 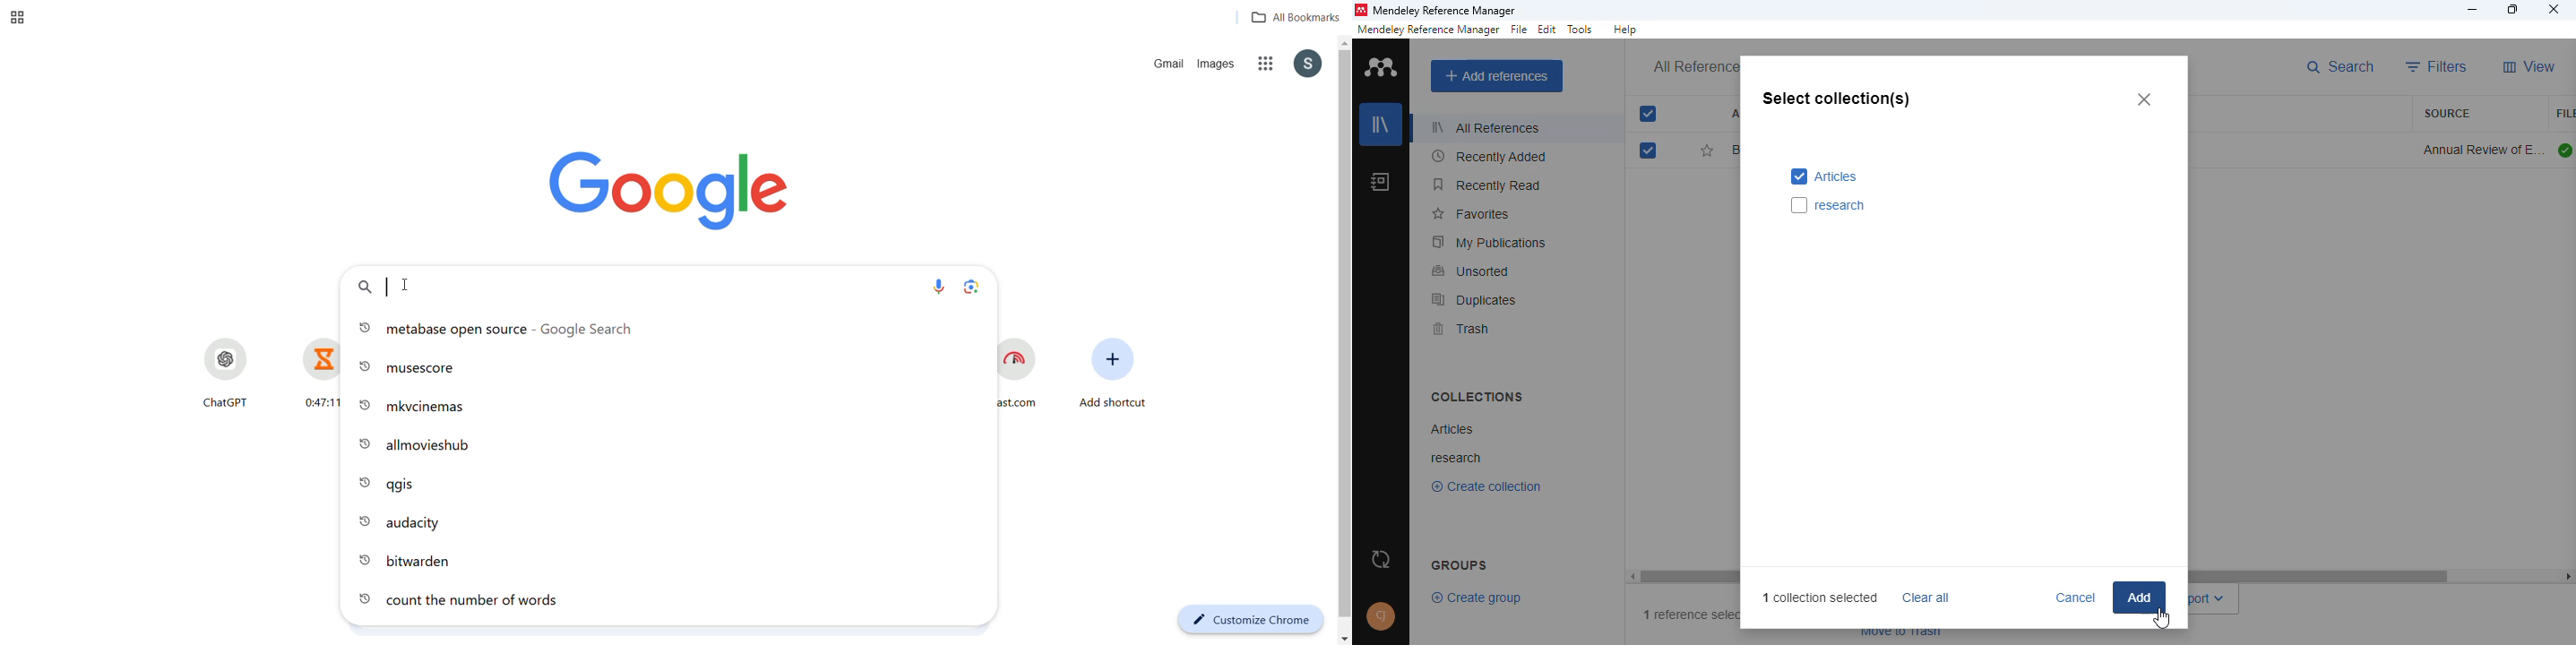 What do you see at coordinates (2144, 99) in the screenshot?
I see `close` at bounding box center [2144, 99].